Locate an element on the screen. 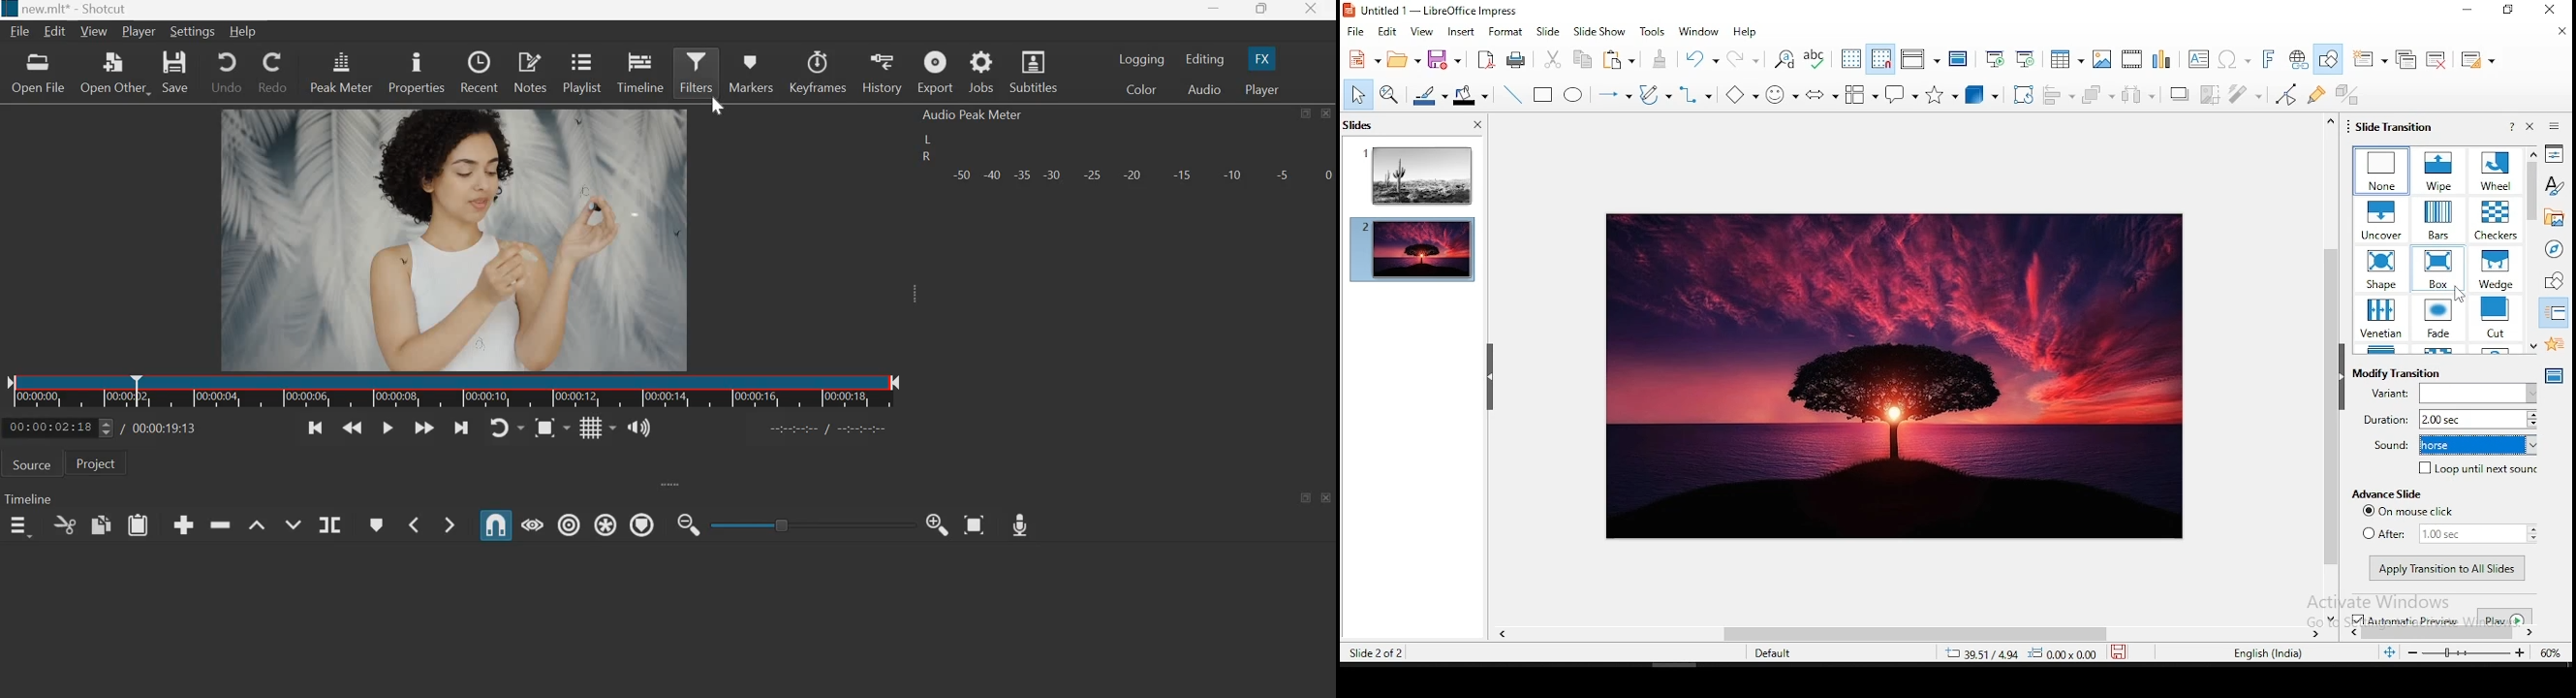  shapes is located at coordinates (2556, 281).